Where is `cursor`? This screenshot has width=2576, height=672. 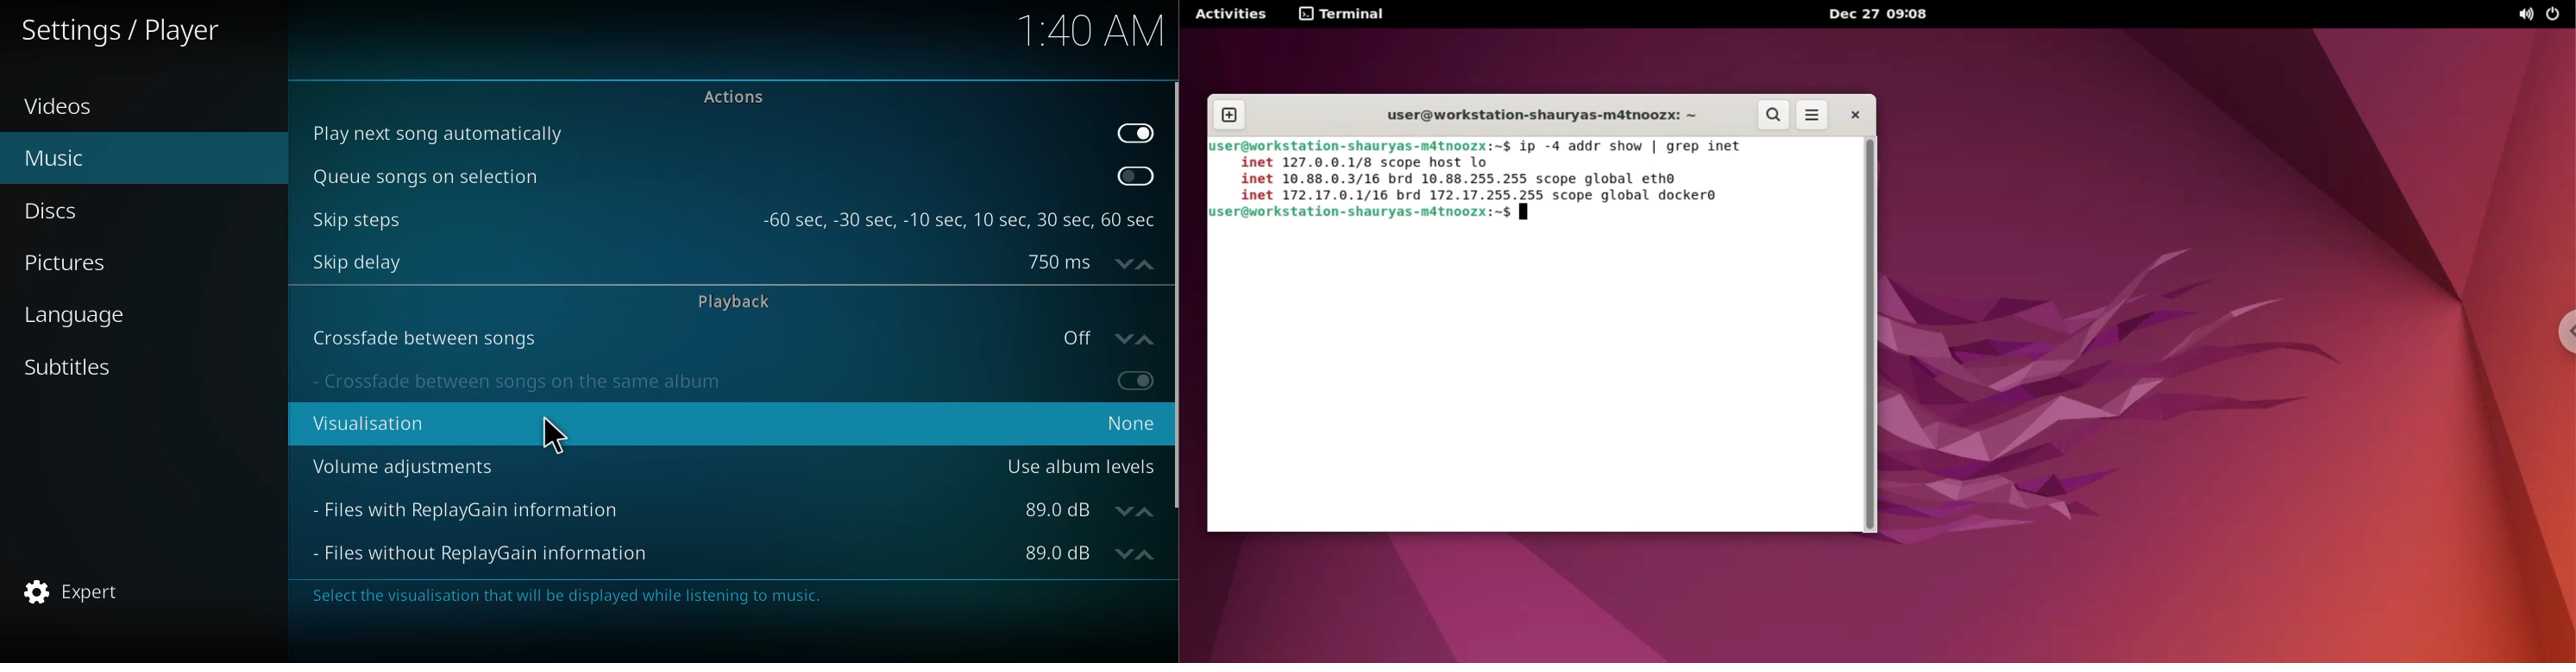 cursor is located at coordinates (554, 435).